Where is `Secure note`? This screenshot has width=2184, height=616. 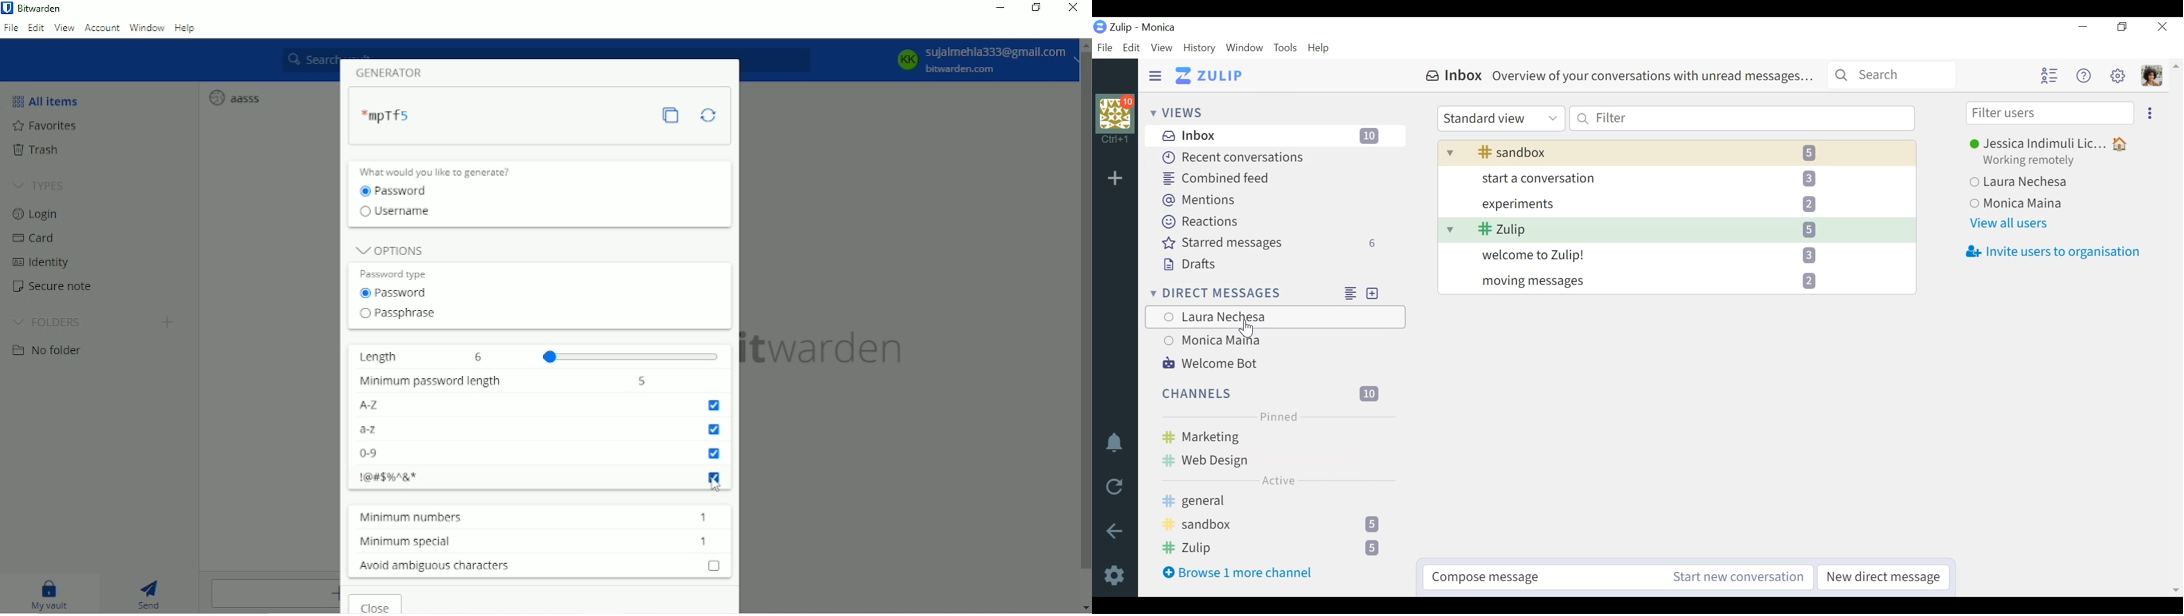
Secure note is located at coordinates (63, 286).